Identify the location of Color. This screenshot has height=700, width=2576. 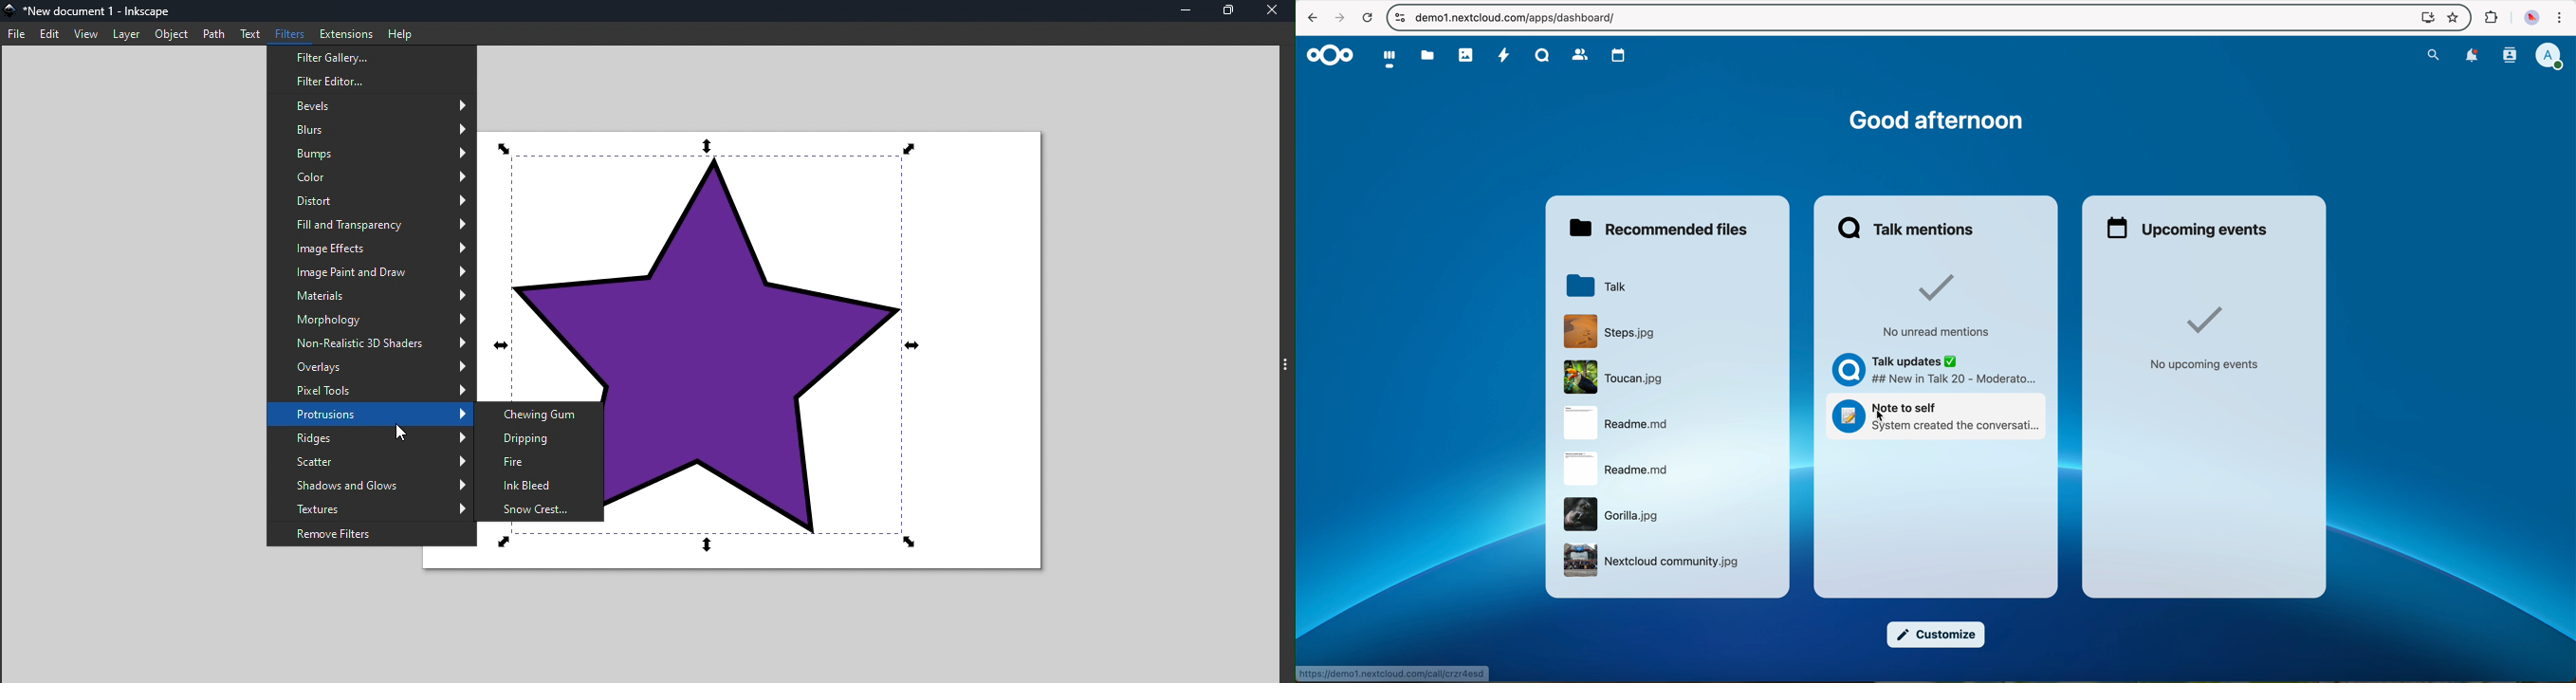
(376, 179).